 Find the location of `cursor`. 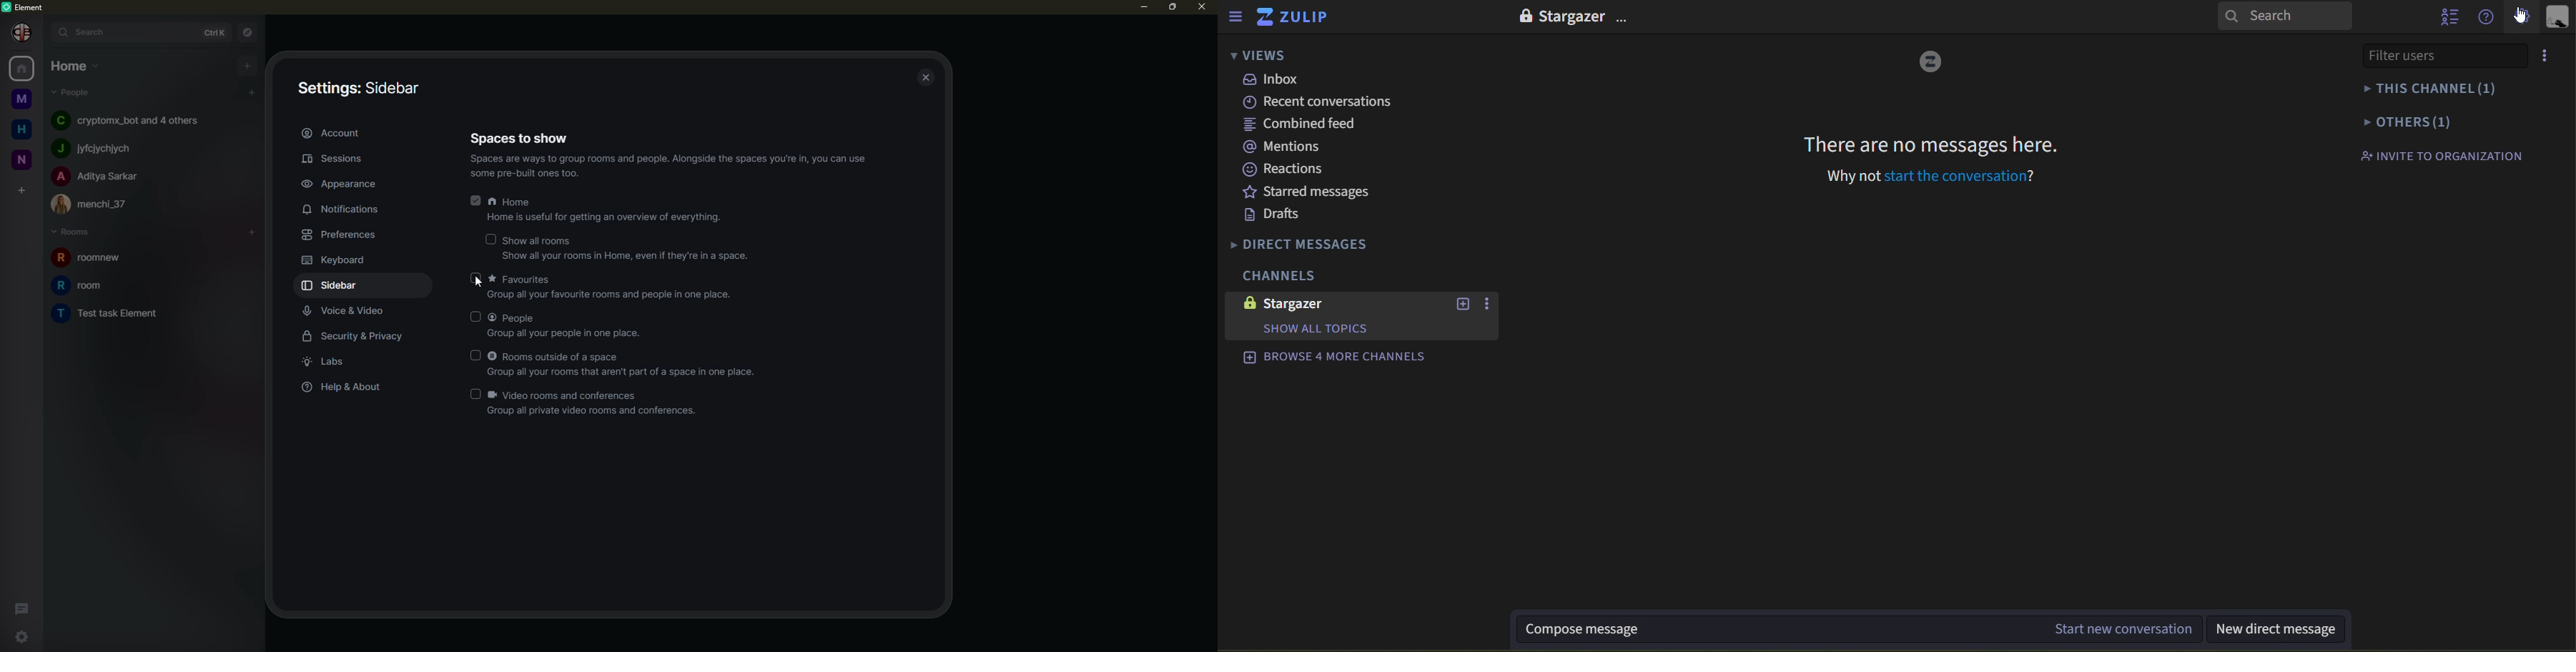

cursor is located at coordinates (476, 282).